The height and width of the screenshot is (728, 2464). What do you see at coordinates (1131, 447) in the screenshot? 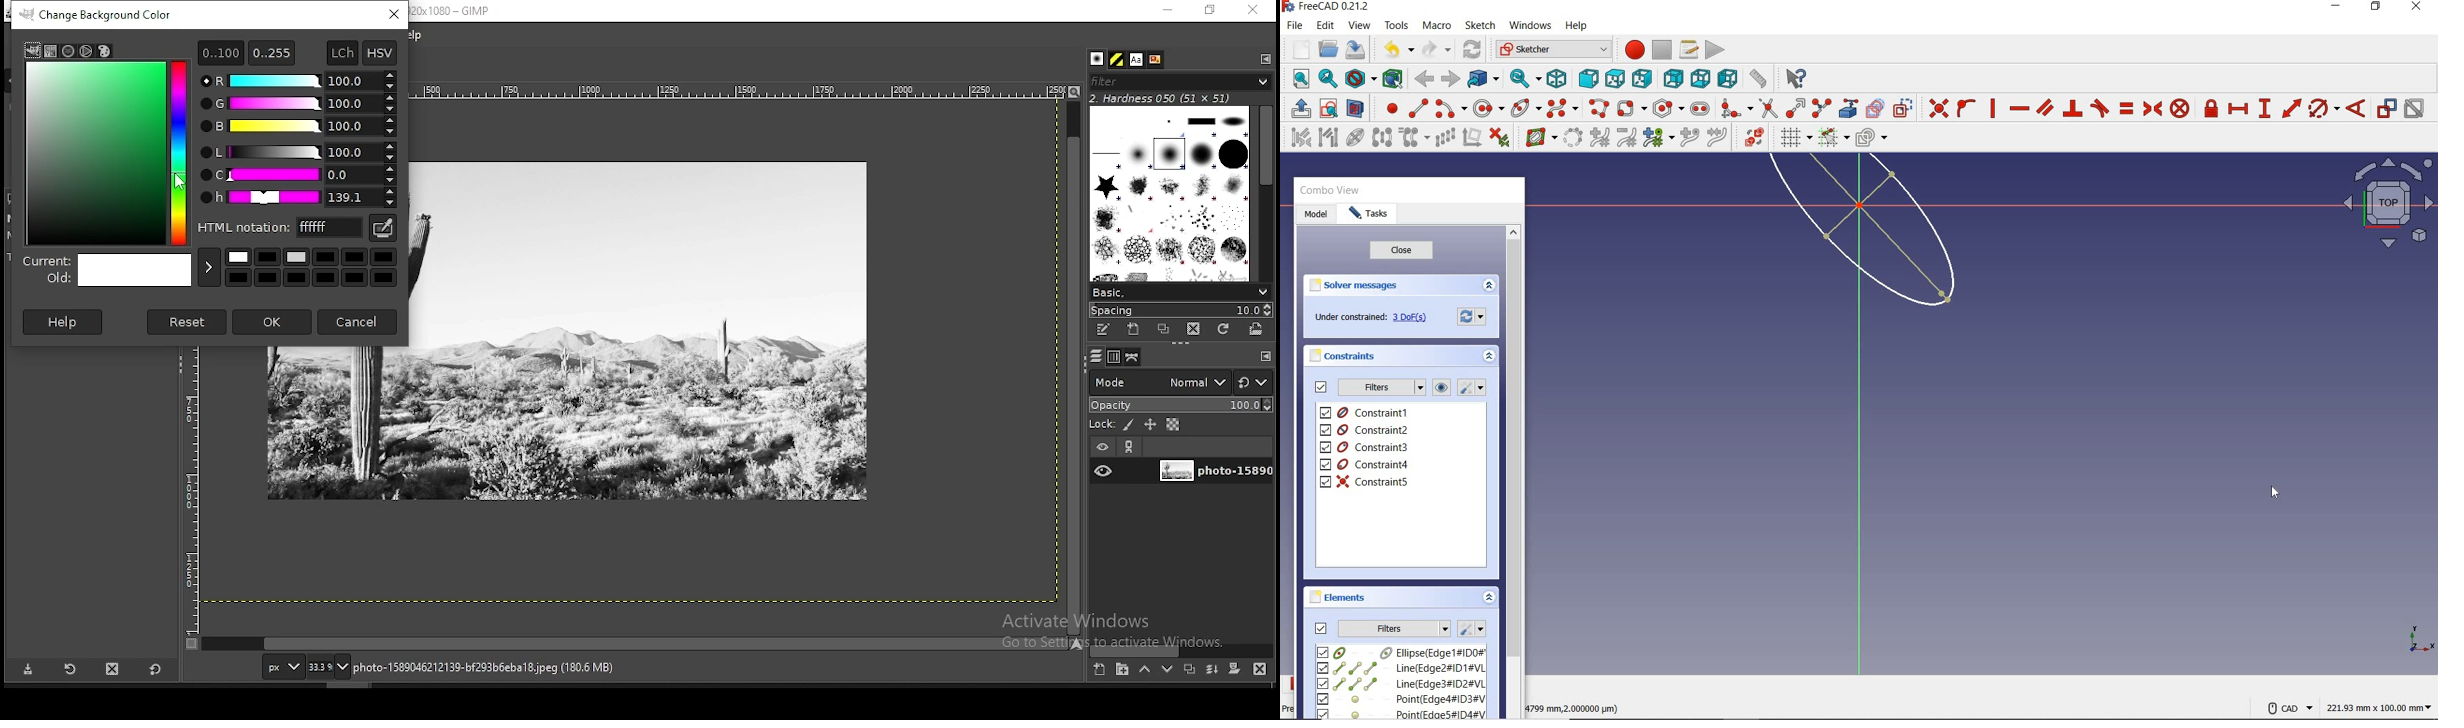
I see `link` at bounding box center [1131, 447].